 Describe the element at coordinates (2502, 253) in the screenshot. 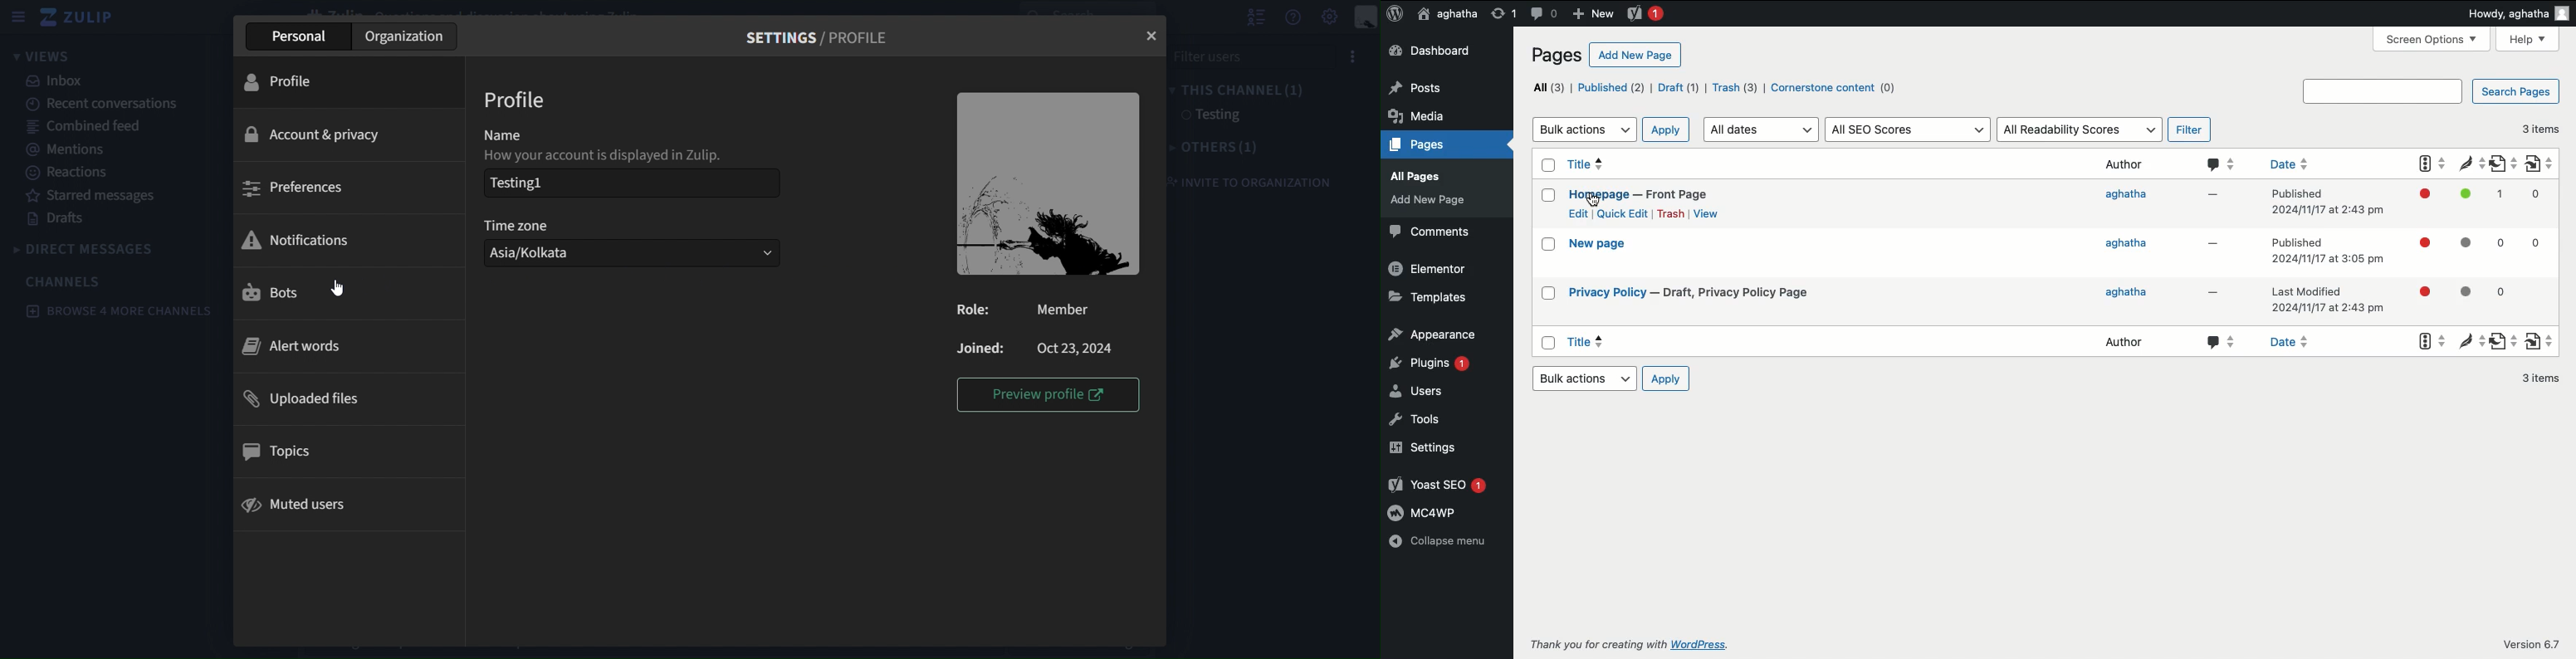

I see `Outgoing links` at that location.